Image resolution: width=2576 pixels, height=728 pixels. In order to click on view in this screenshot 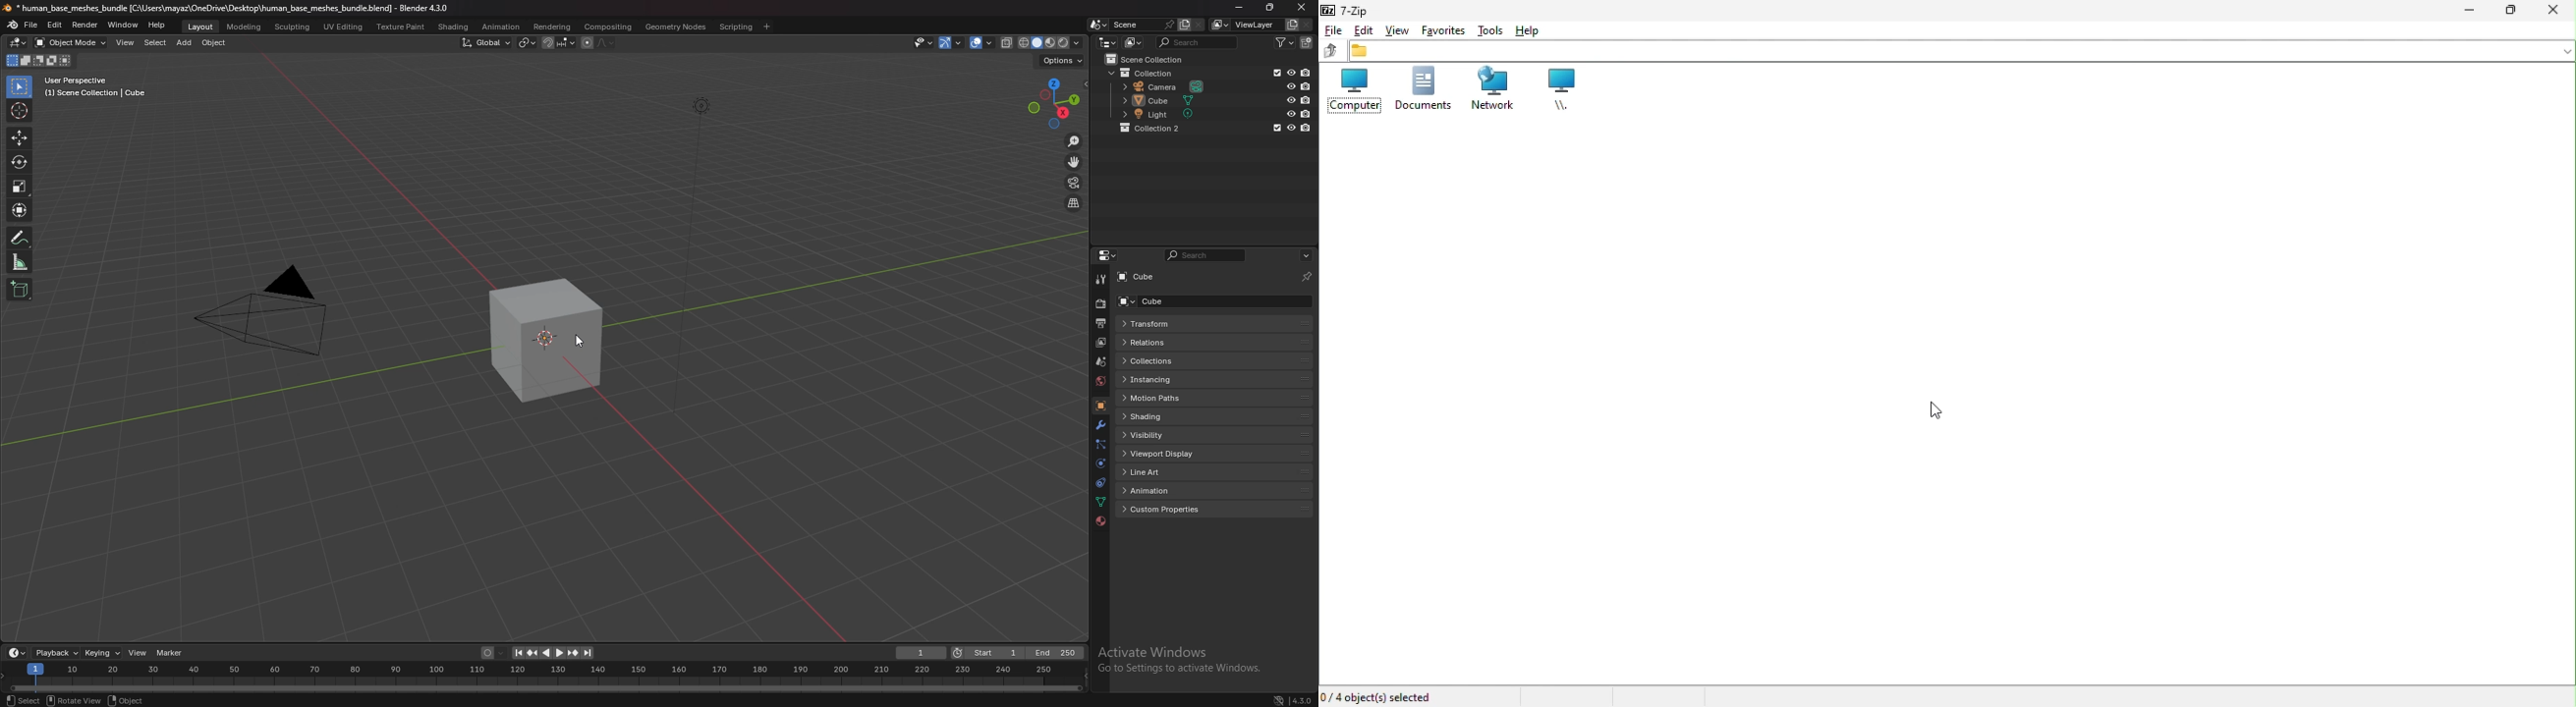, I will do `click(126, 43)`.